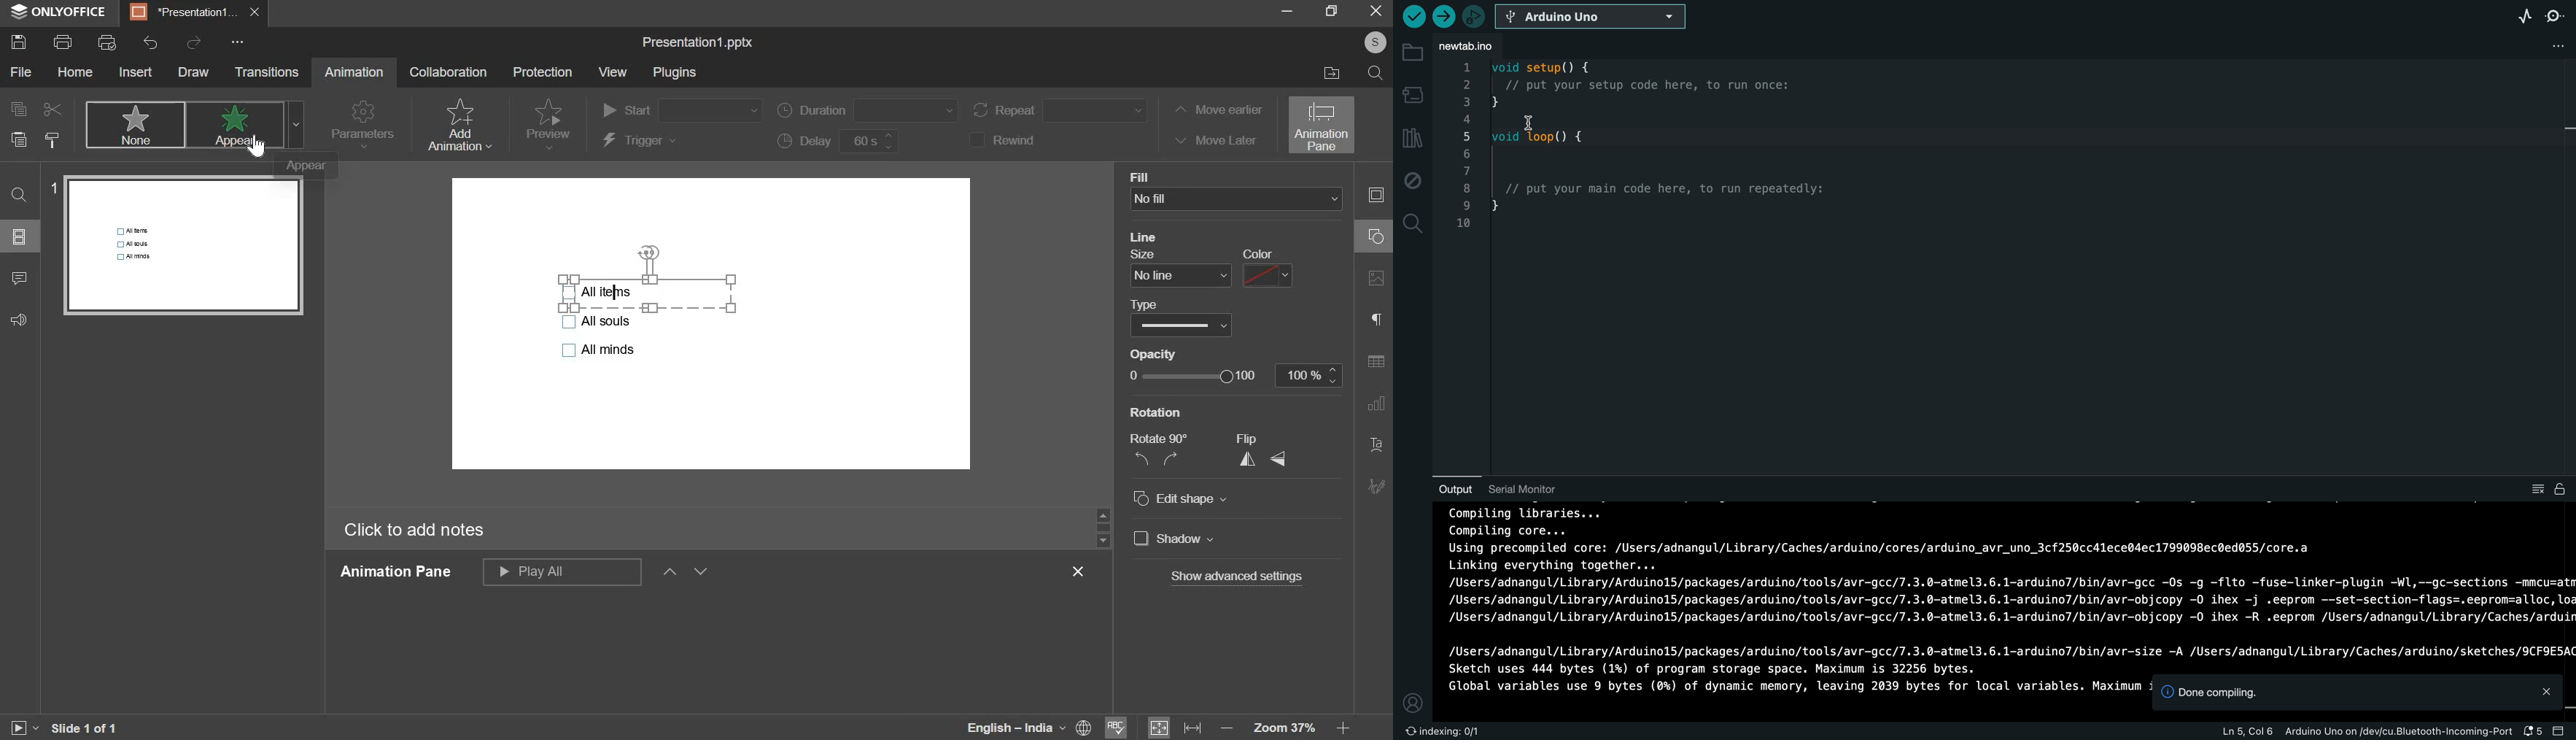 The height and width of the screenshot is (756, 2576). Describe the element at coordinates (17, 108) in the screenshot. I see `copy` at that location.